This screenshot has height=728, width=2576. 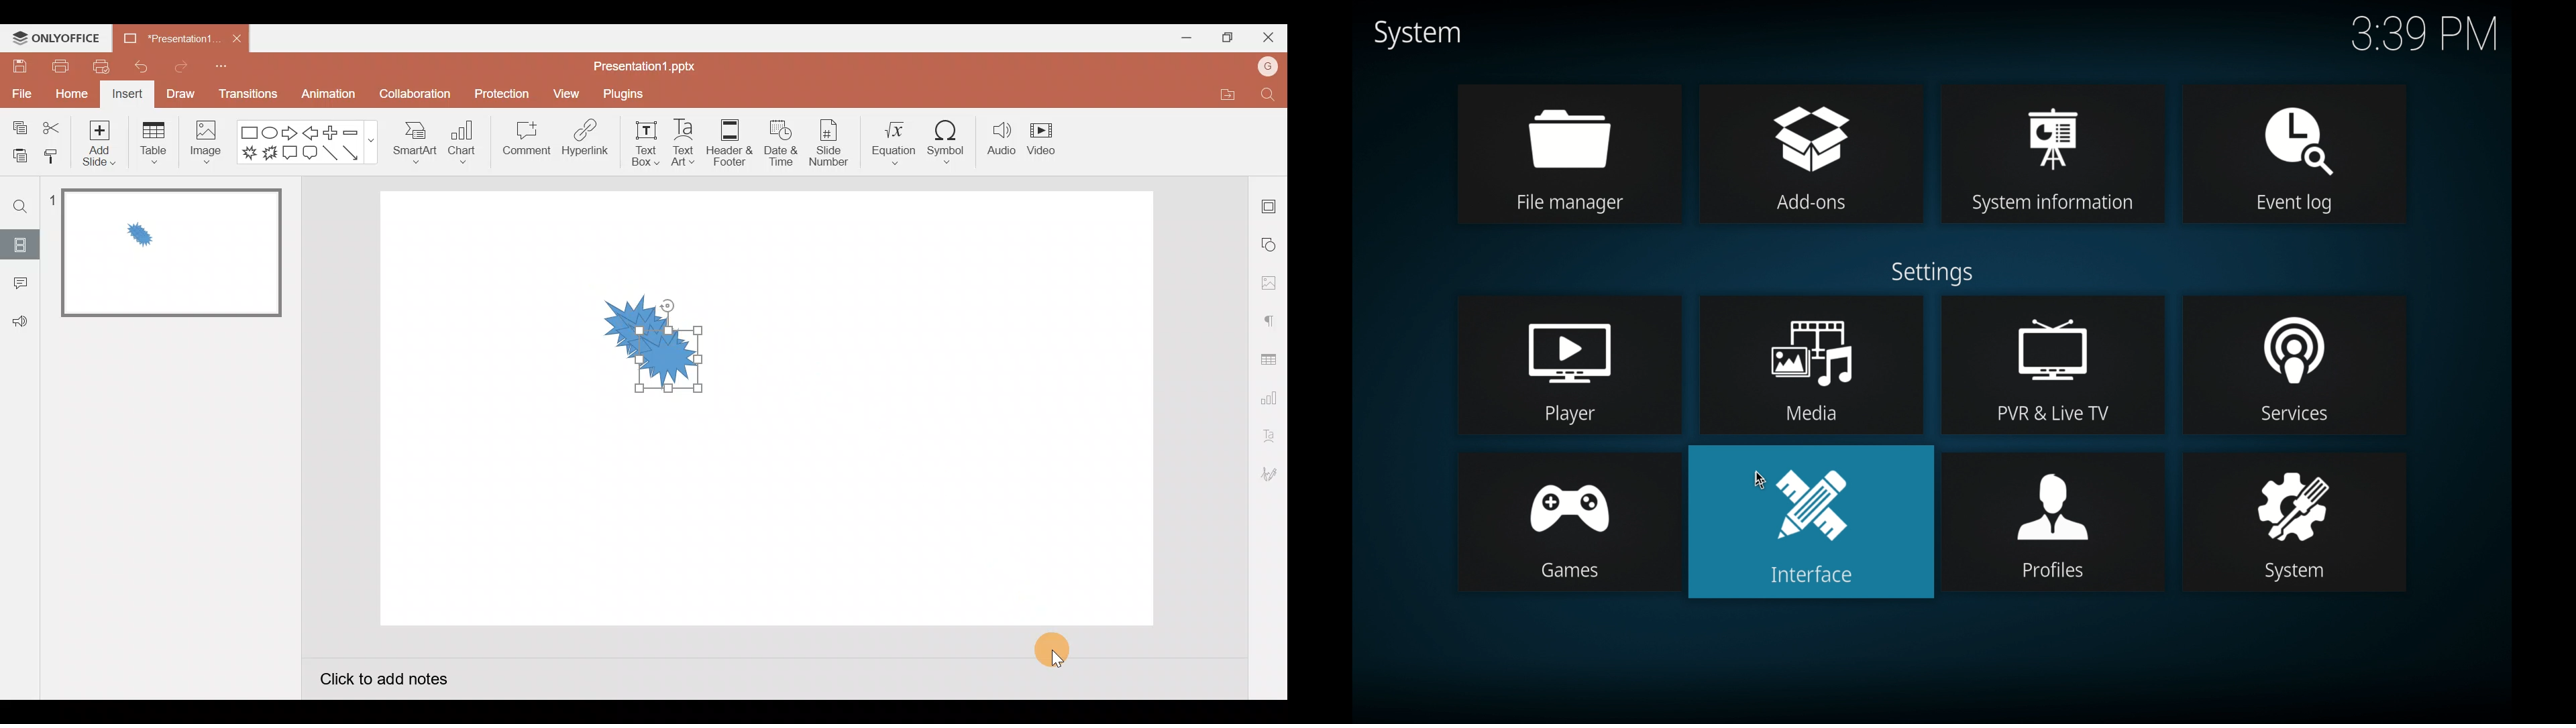 I want to click on Draw, so click(x=180, y=95).